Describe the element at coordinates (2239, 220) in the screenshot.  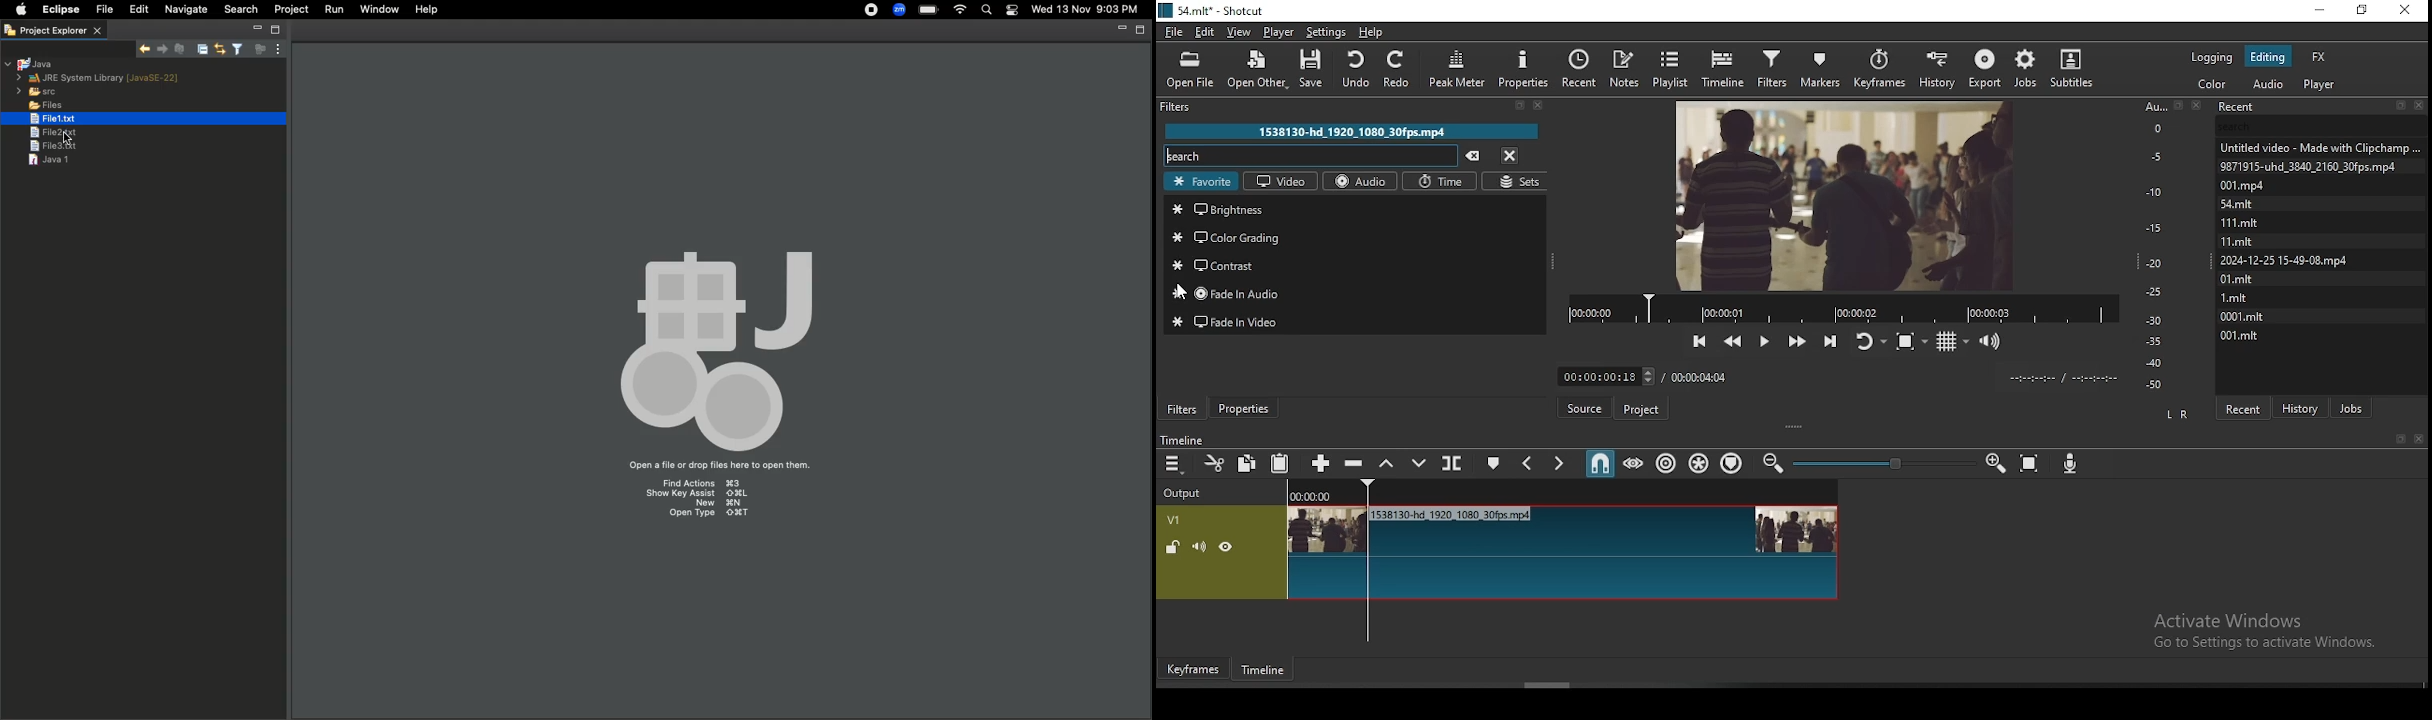
I see `111.mlt` at that location.